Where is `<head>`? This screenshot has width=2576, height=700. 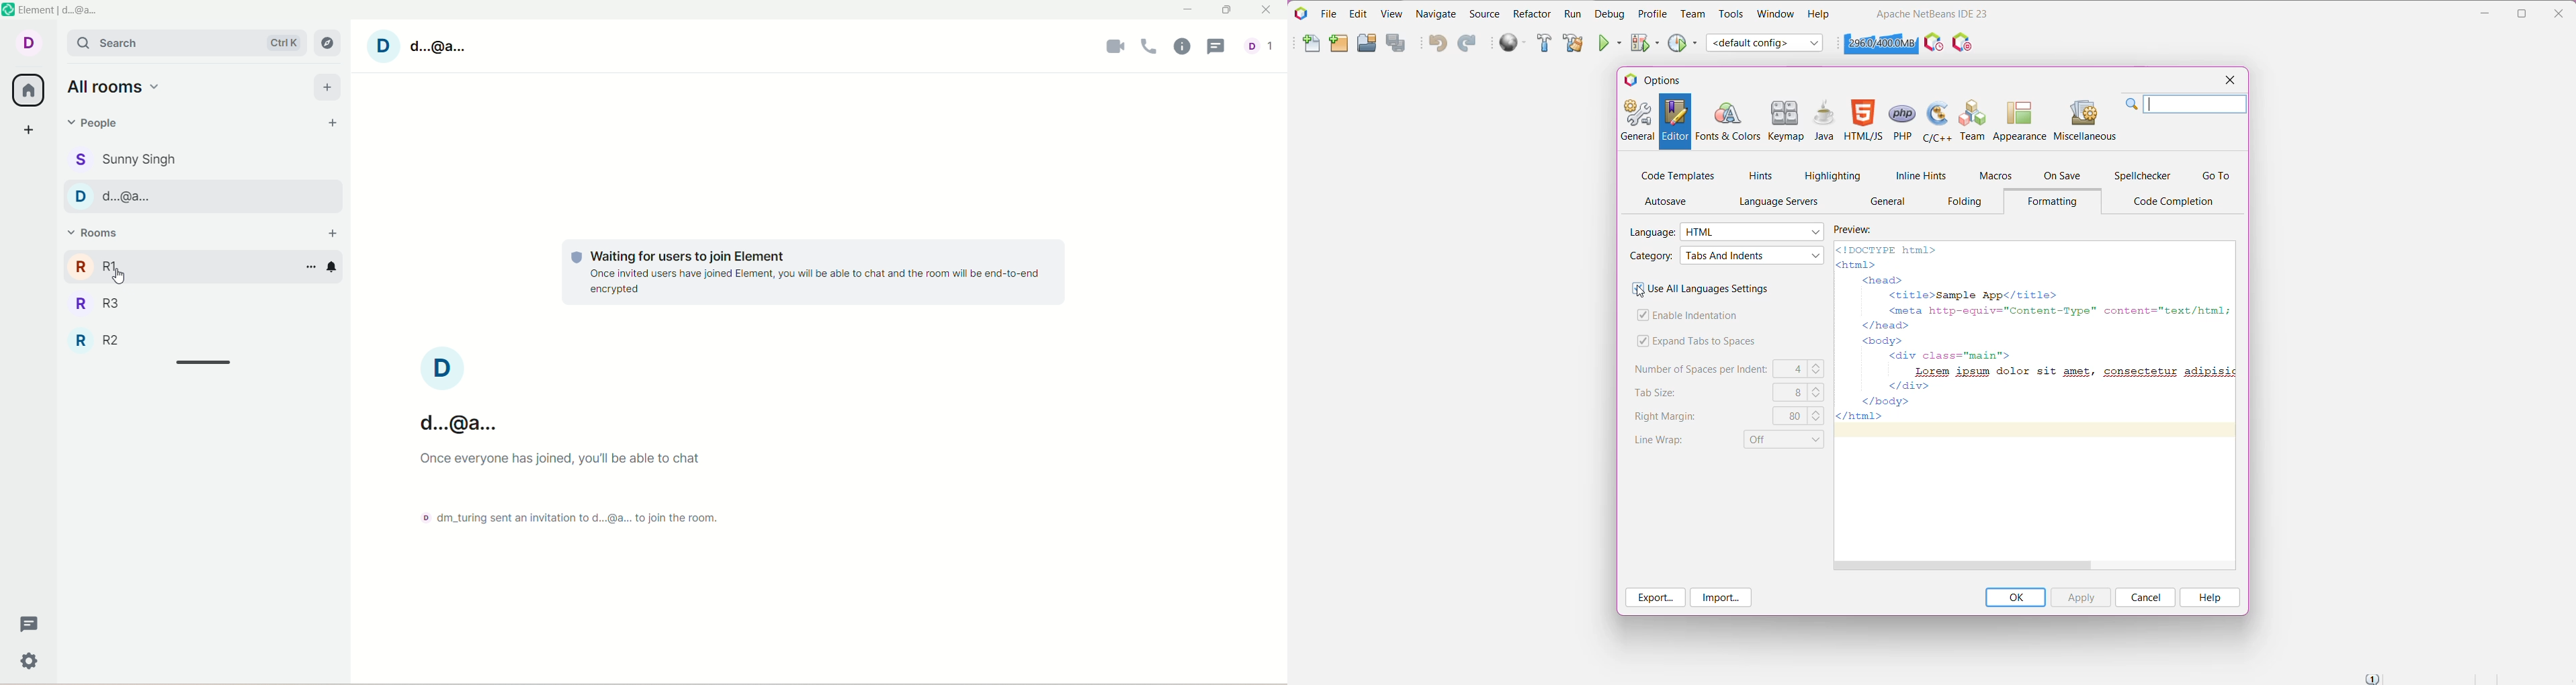
<head> is located at coordinates (1881, 281).